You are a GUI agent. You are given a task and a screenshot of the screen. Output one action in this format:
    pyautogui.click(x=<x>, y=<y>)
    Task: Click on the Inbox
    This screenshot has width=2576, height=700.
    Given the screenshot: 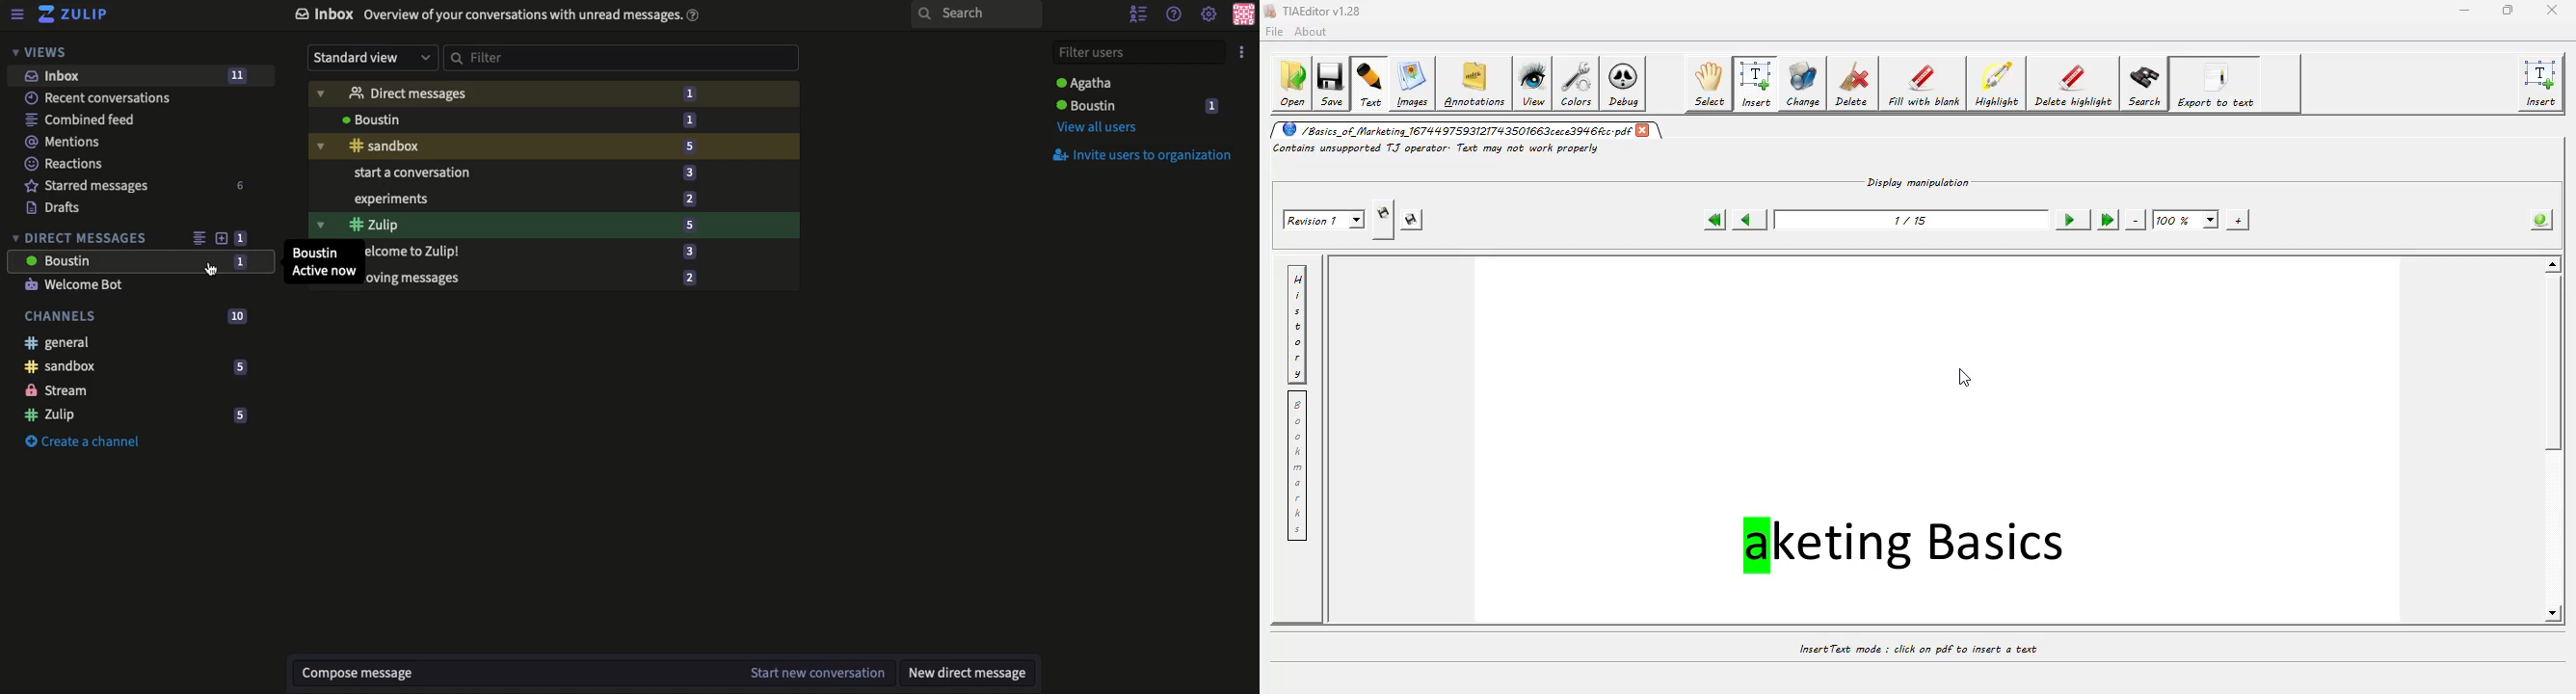 What is the action you would take?
    pyautogui.click(x=494, y=16)
    